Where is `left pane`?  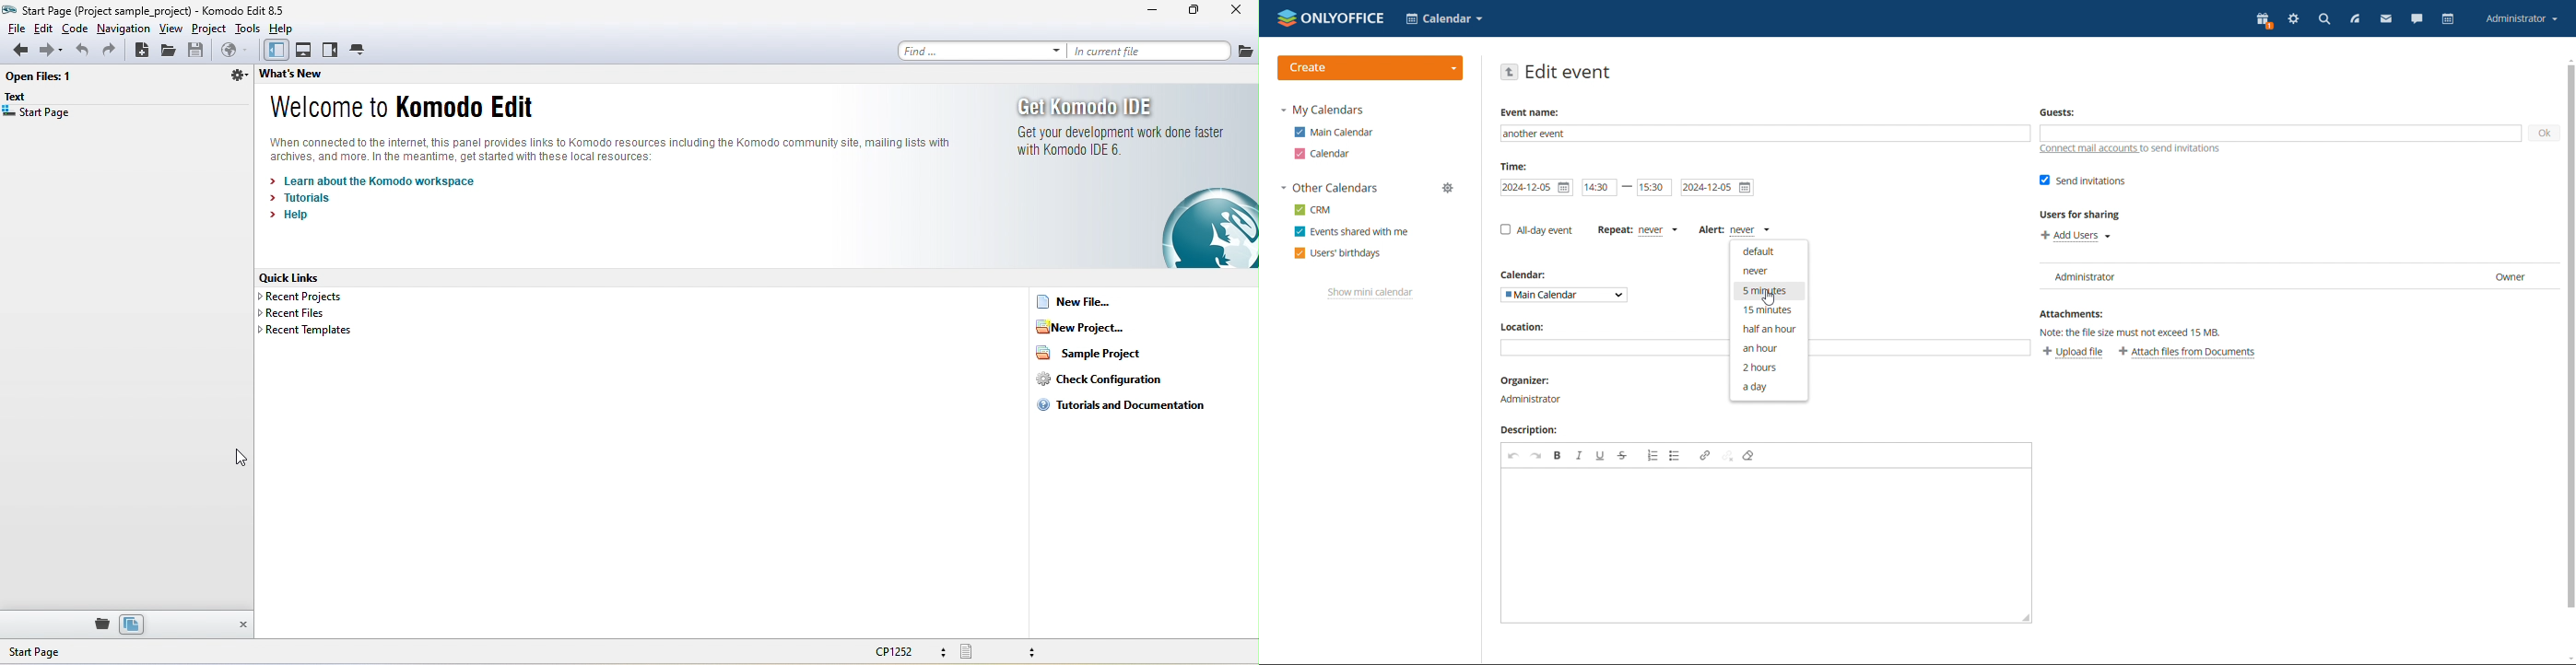
left pane is located at coordinates (274, 51).